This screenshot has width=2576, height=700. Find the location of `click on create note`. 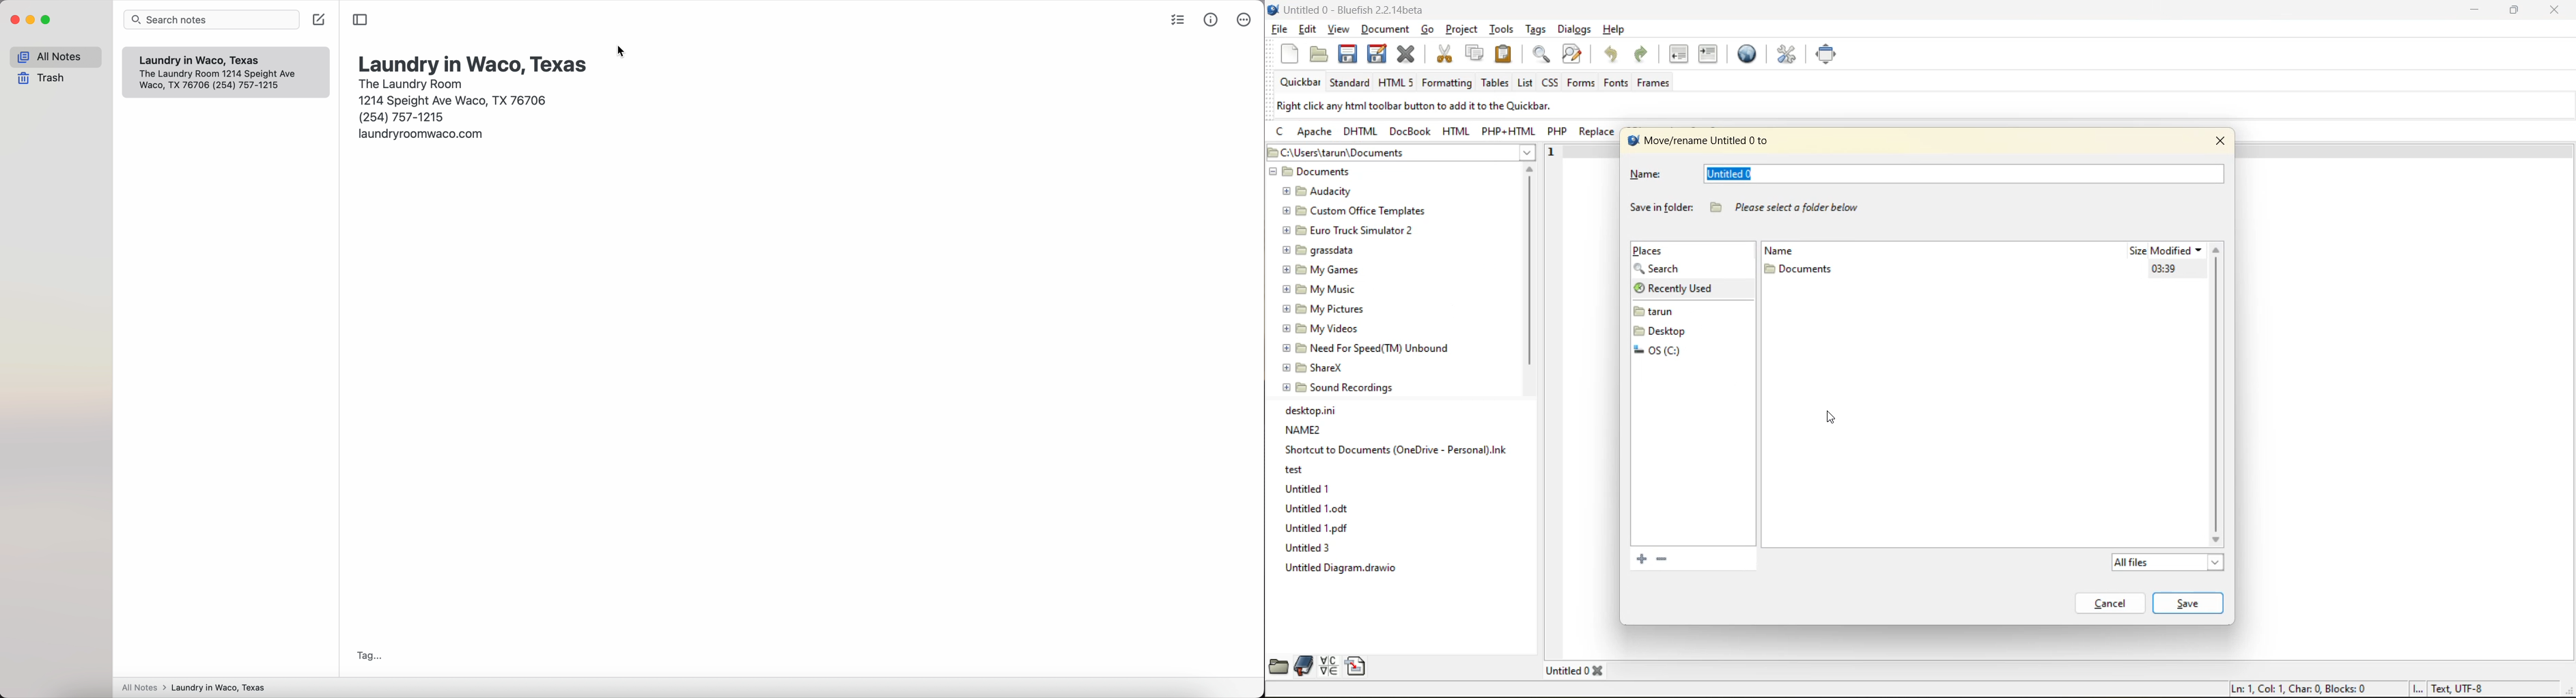

click on create note is located at coordinates (320, 20).